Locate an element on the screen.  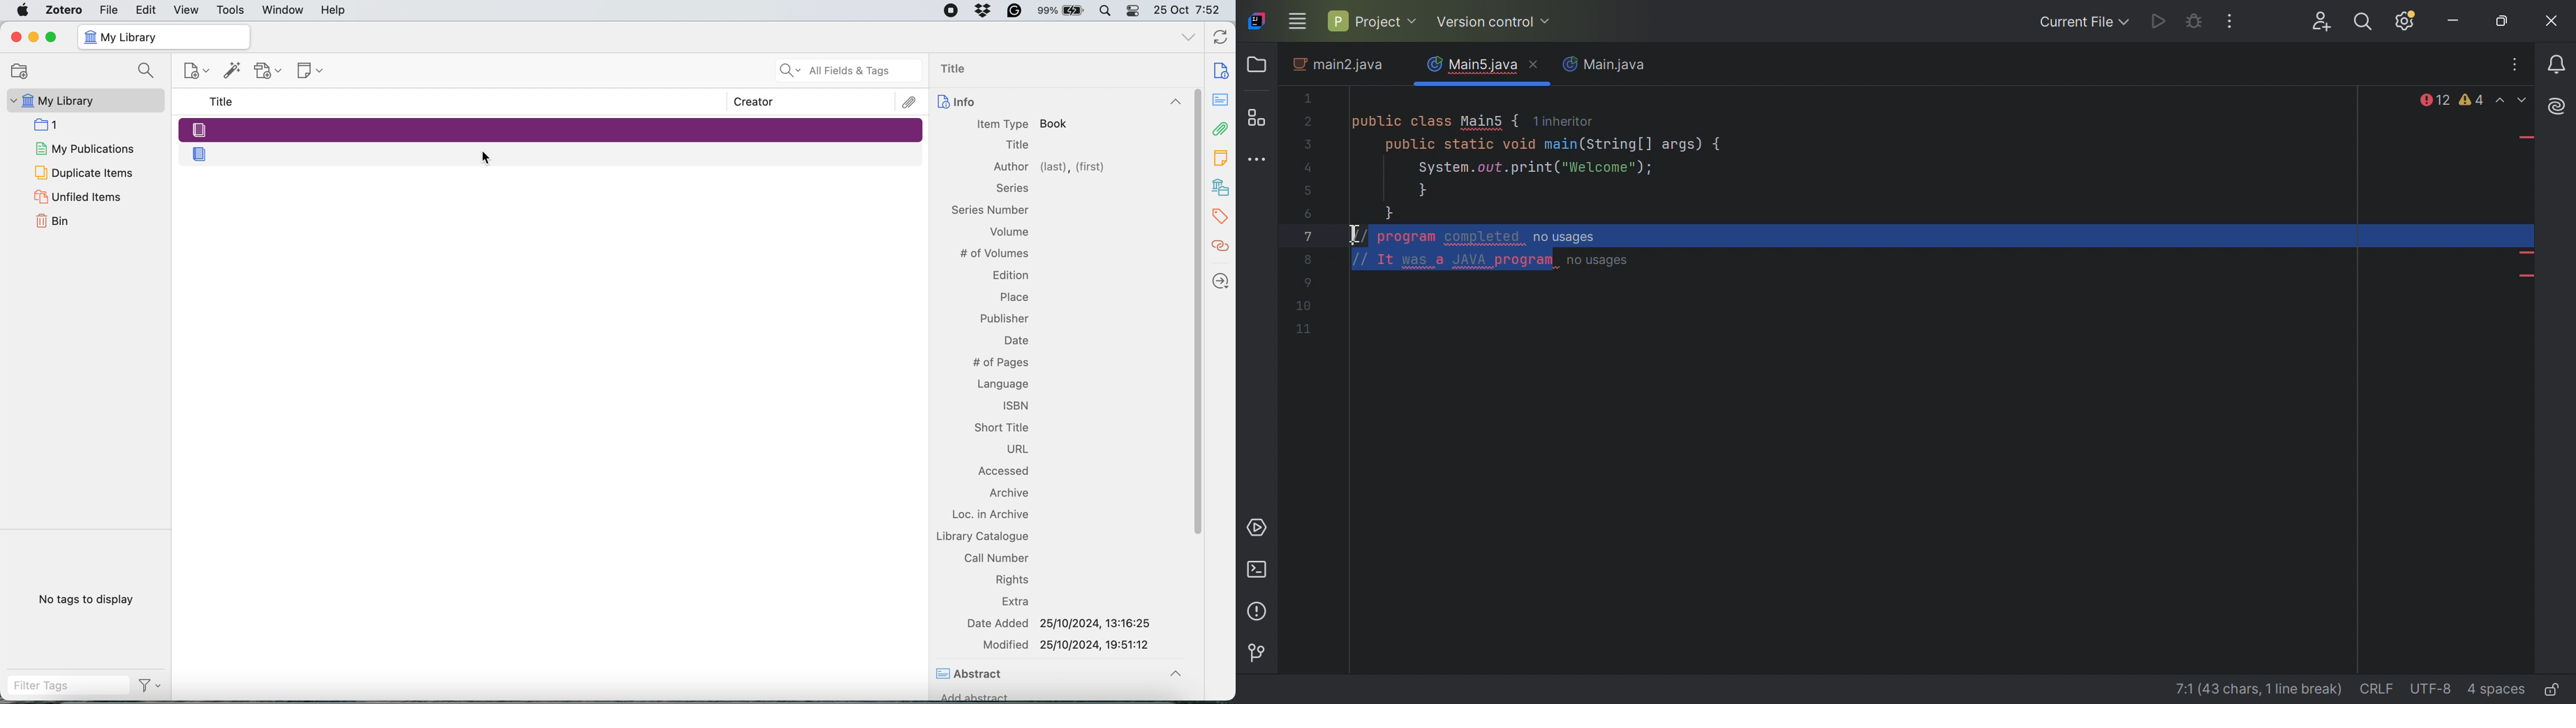
Language is located at coordinates (1002, 382).